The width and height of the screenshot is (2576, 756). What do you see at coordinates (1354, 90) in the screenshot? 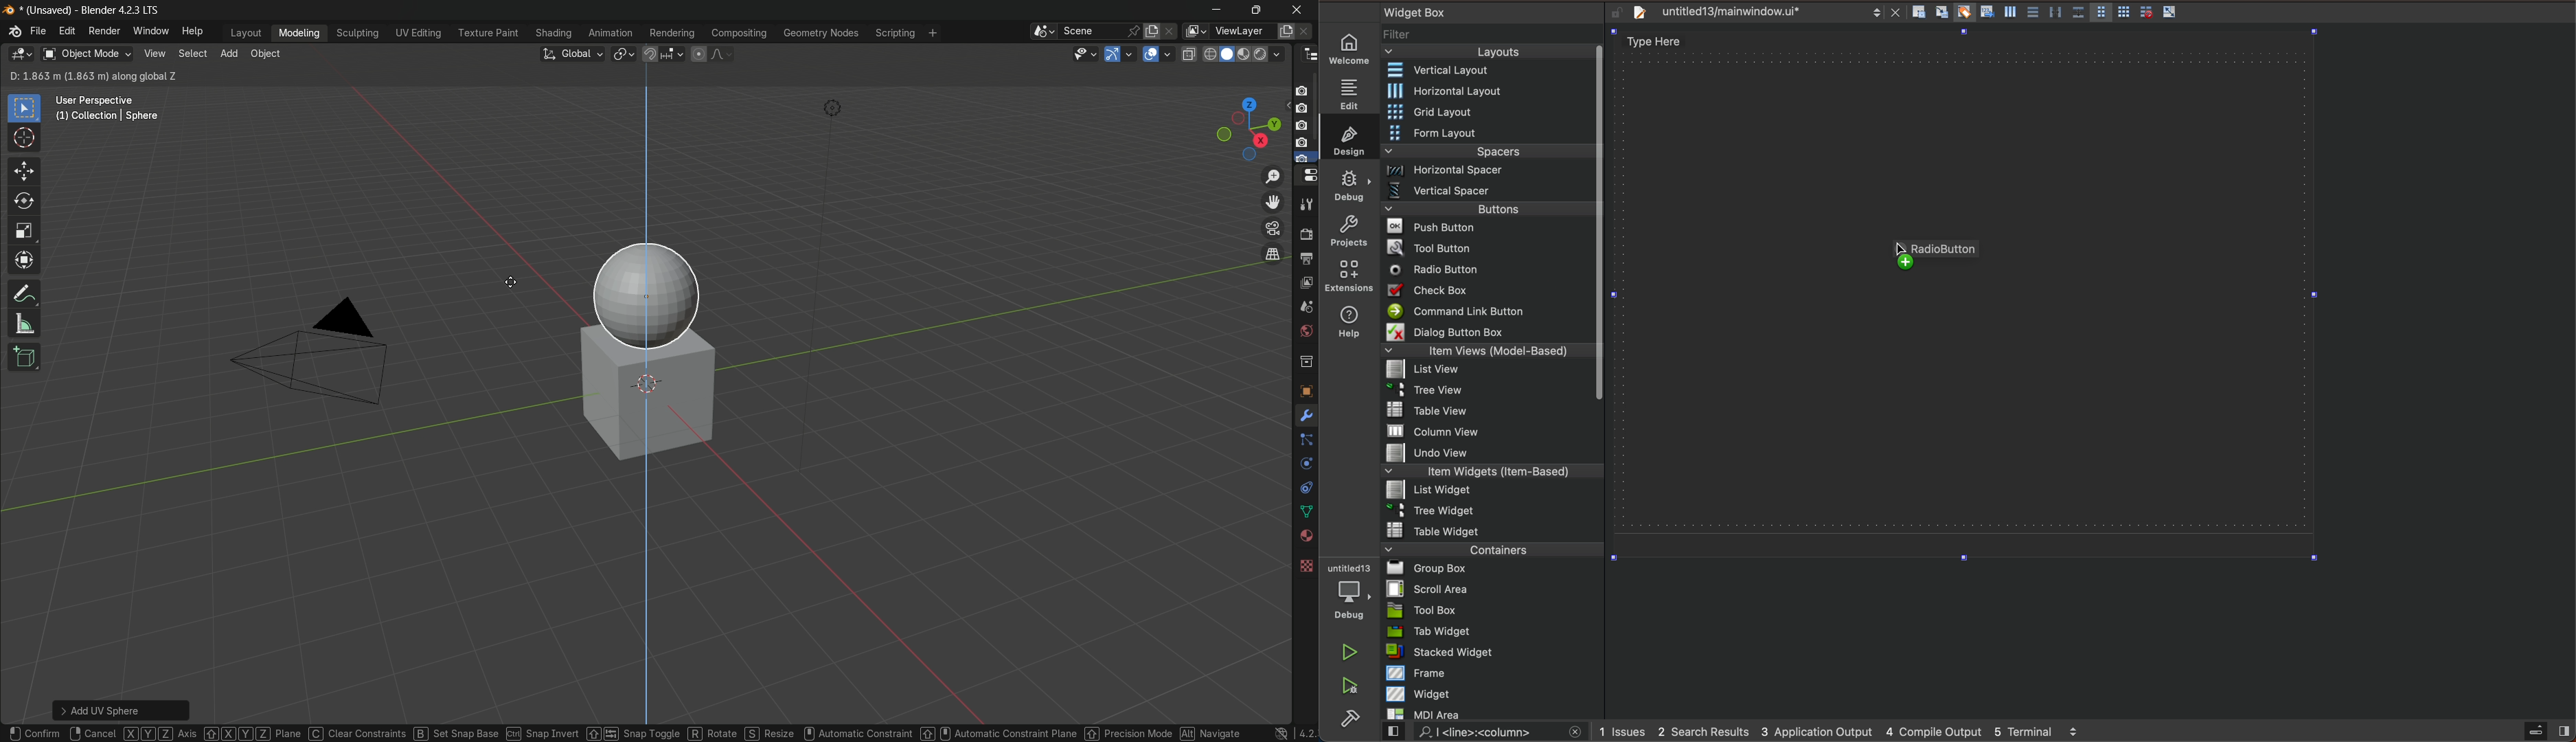
I see `edit` at bounding box center [1354, 90].